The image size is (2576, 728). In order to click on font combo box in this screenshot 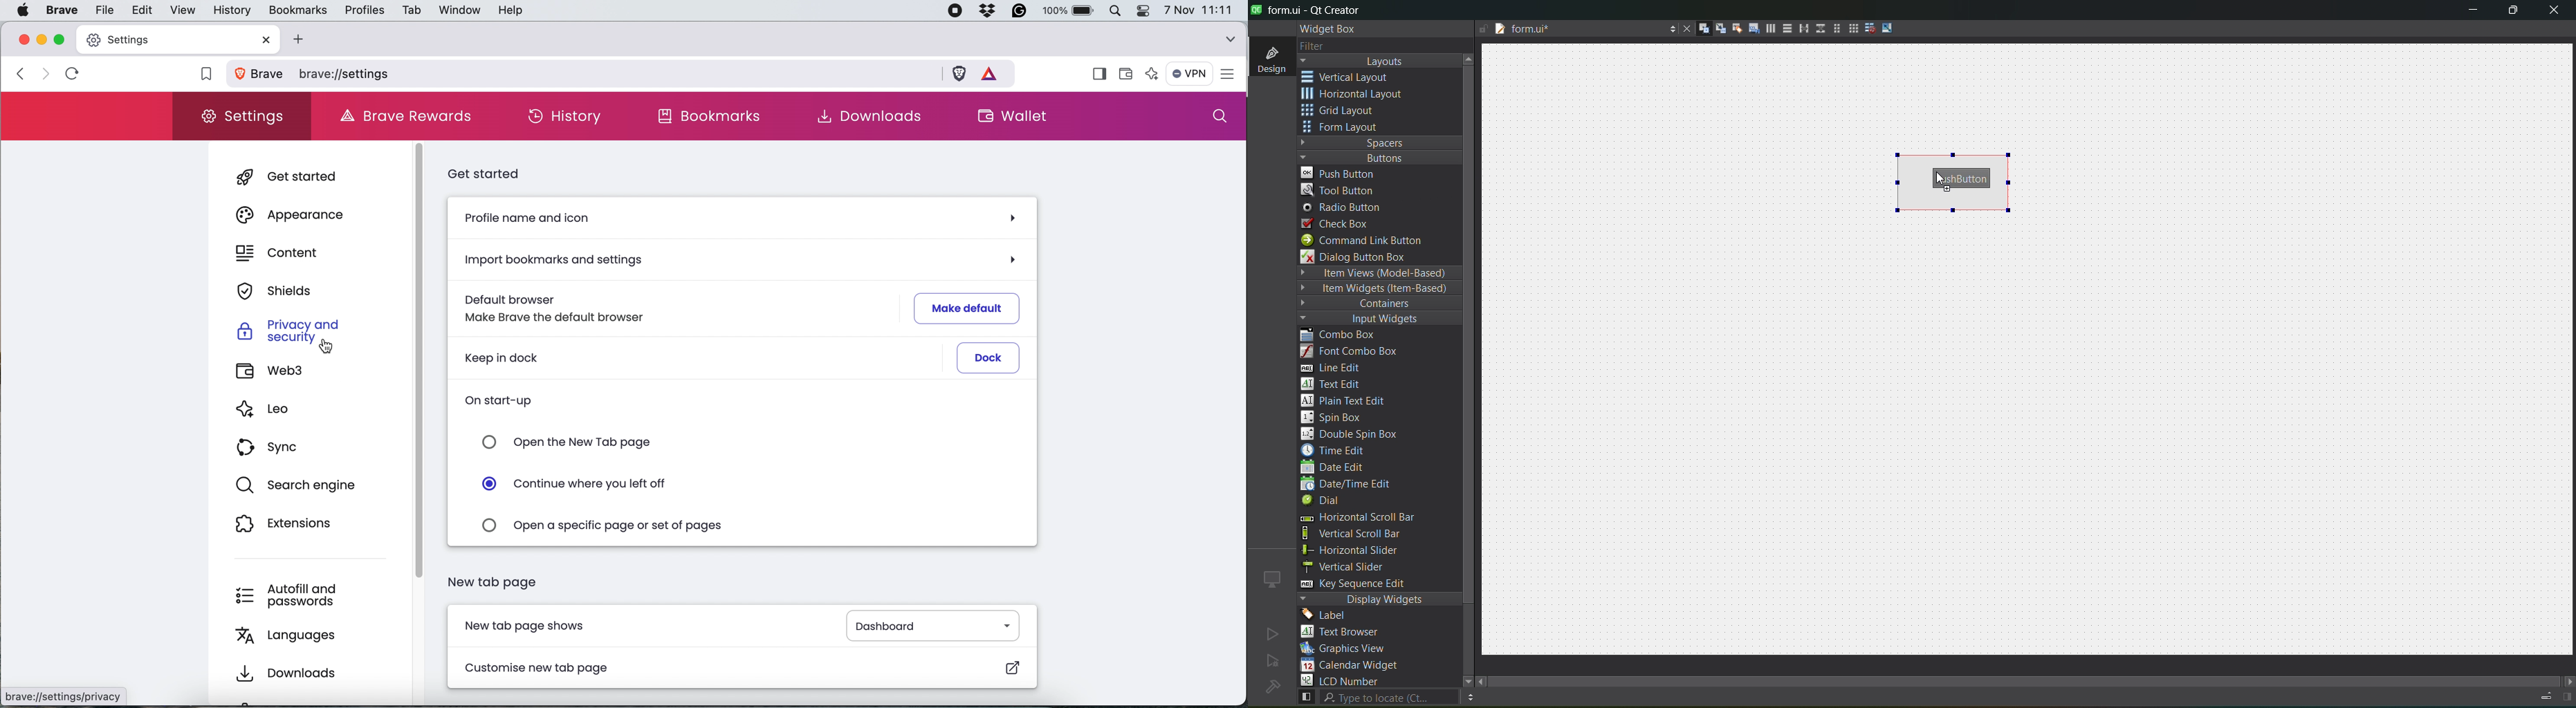, I will do `click(1354, 352)`.